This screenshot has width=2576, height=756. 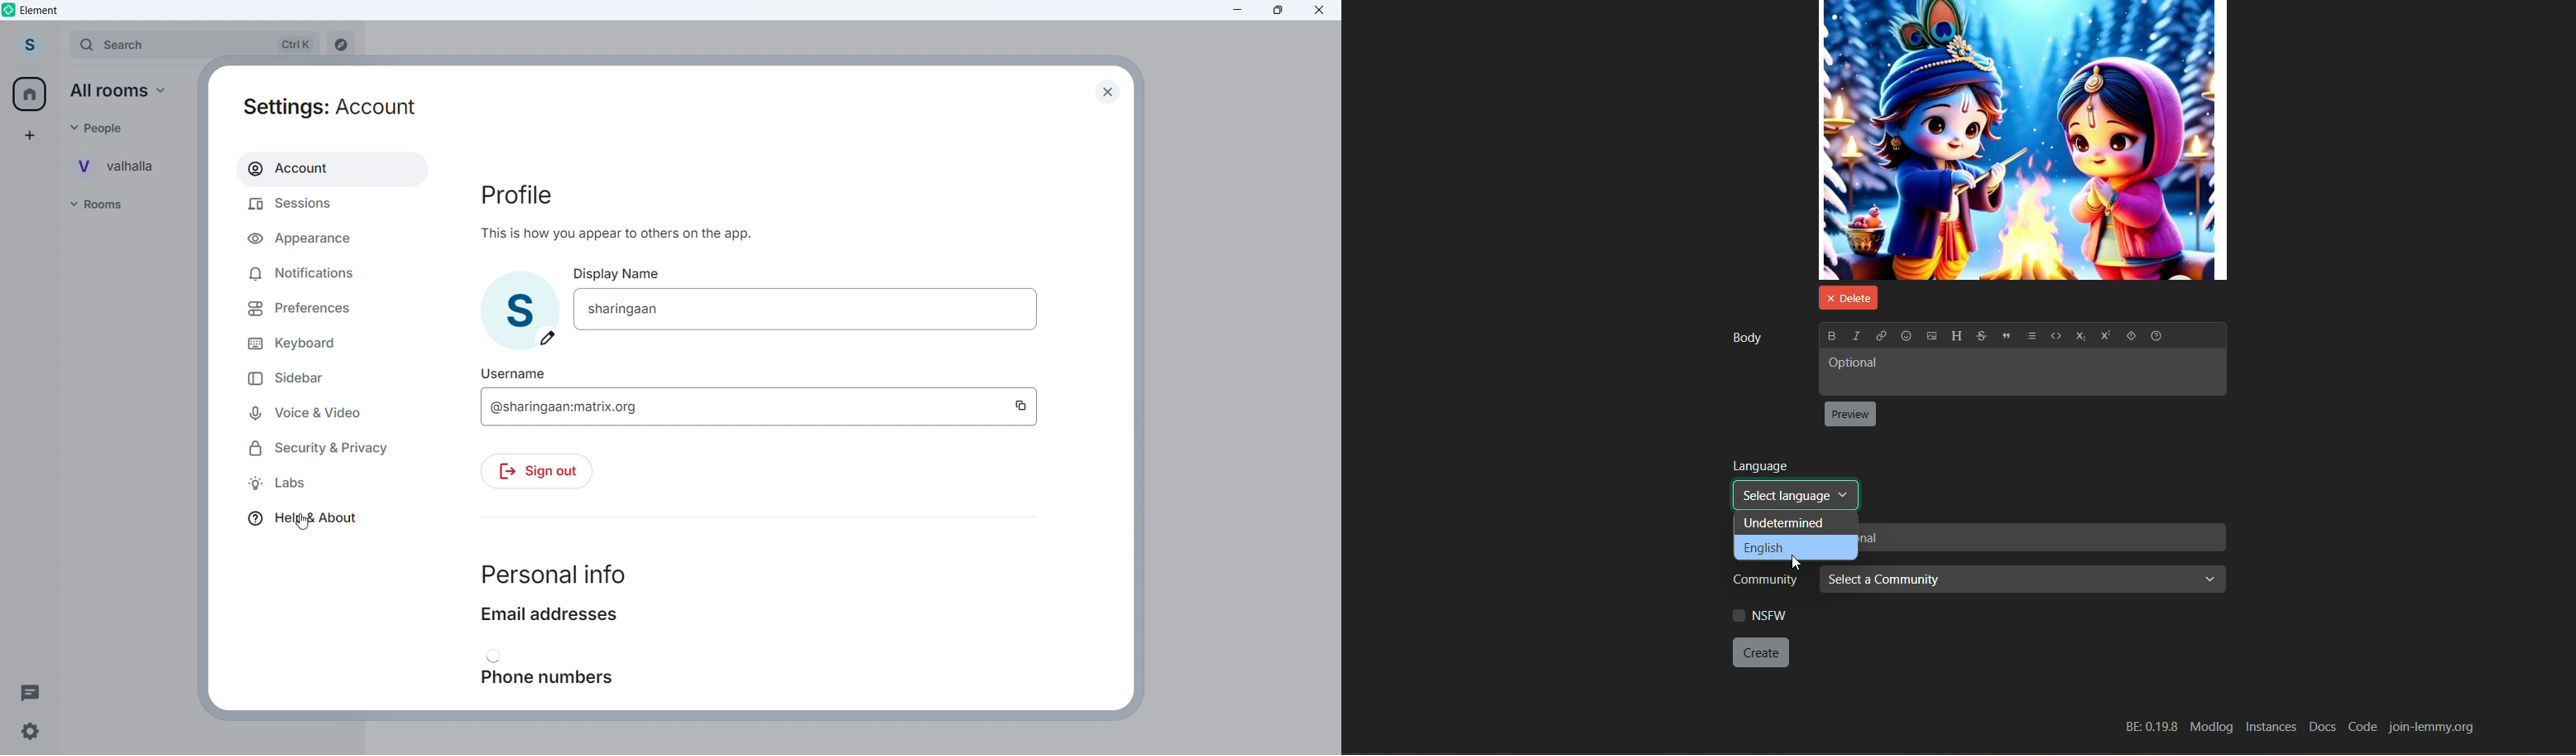 What do you see at coordinates (28, 135) in the screenshot?
I see `Add space ` at bounding box center [28, 135].